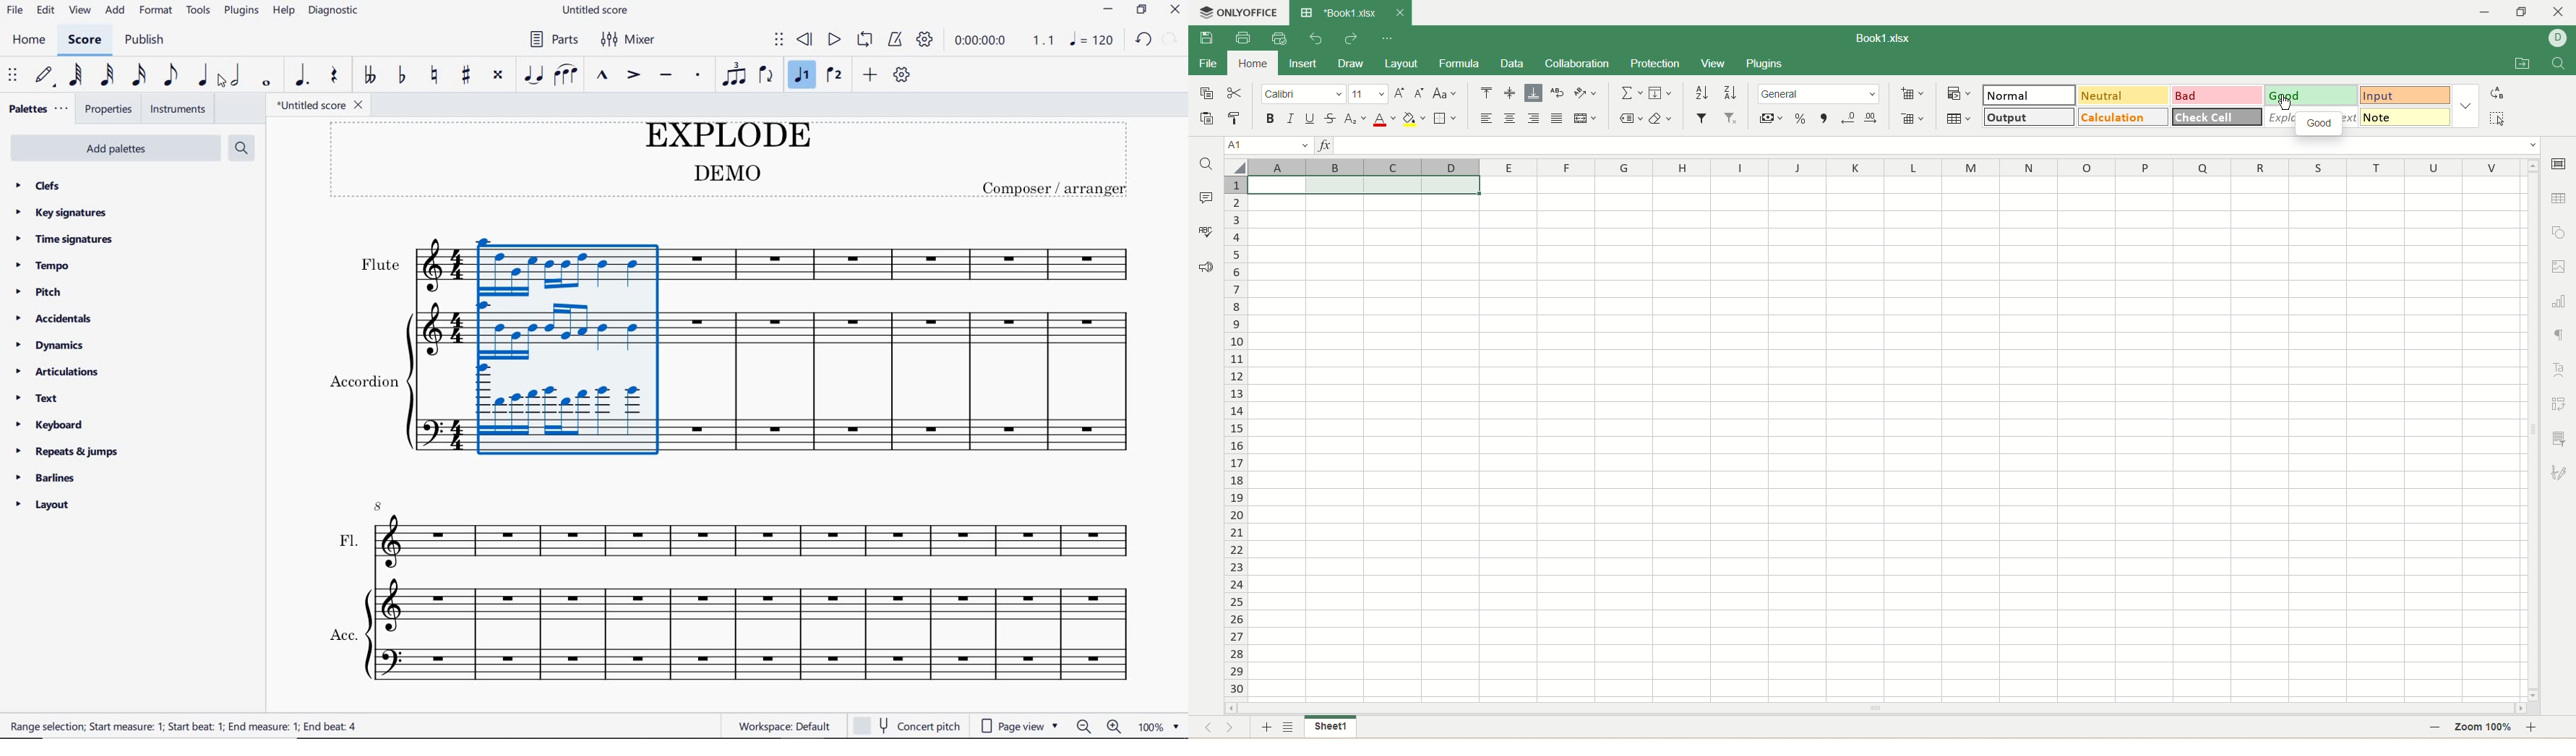 This screenshot has width=2576, height=756. I want to click on close, so click(2560, 11).